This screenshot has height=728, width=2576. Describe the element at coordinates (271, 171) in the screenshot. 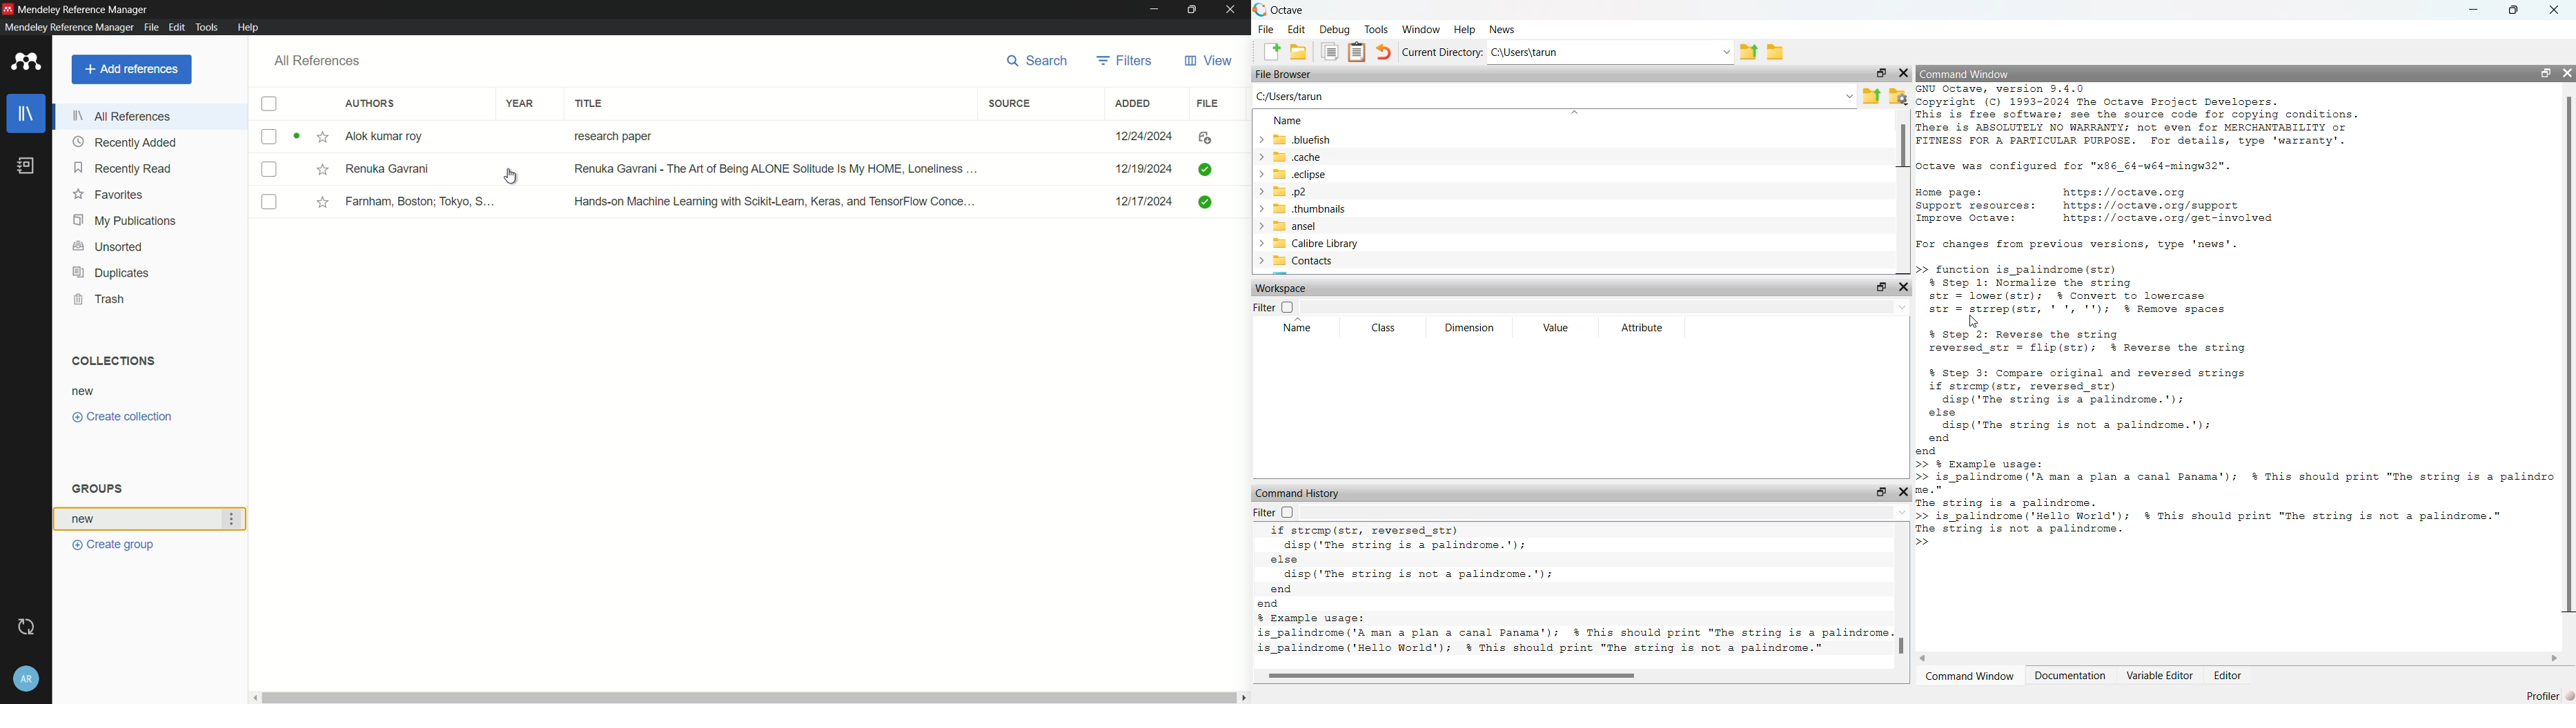

I see `book-2` at that location.